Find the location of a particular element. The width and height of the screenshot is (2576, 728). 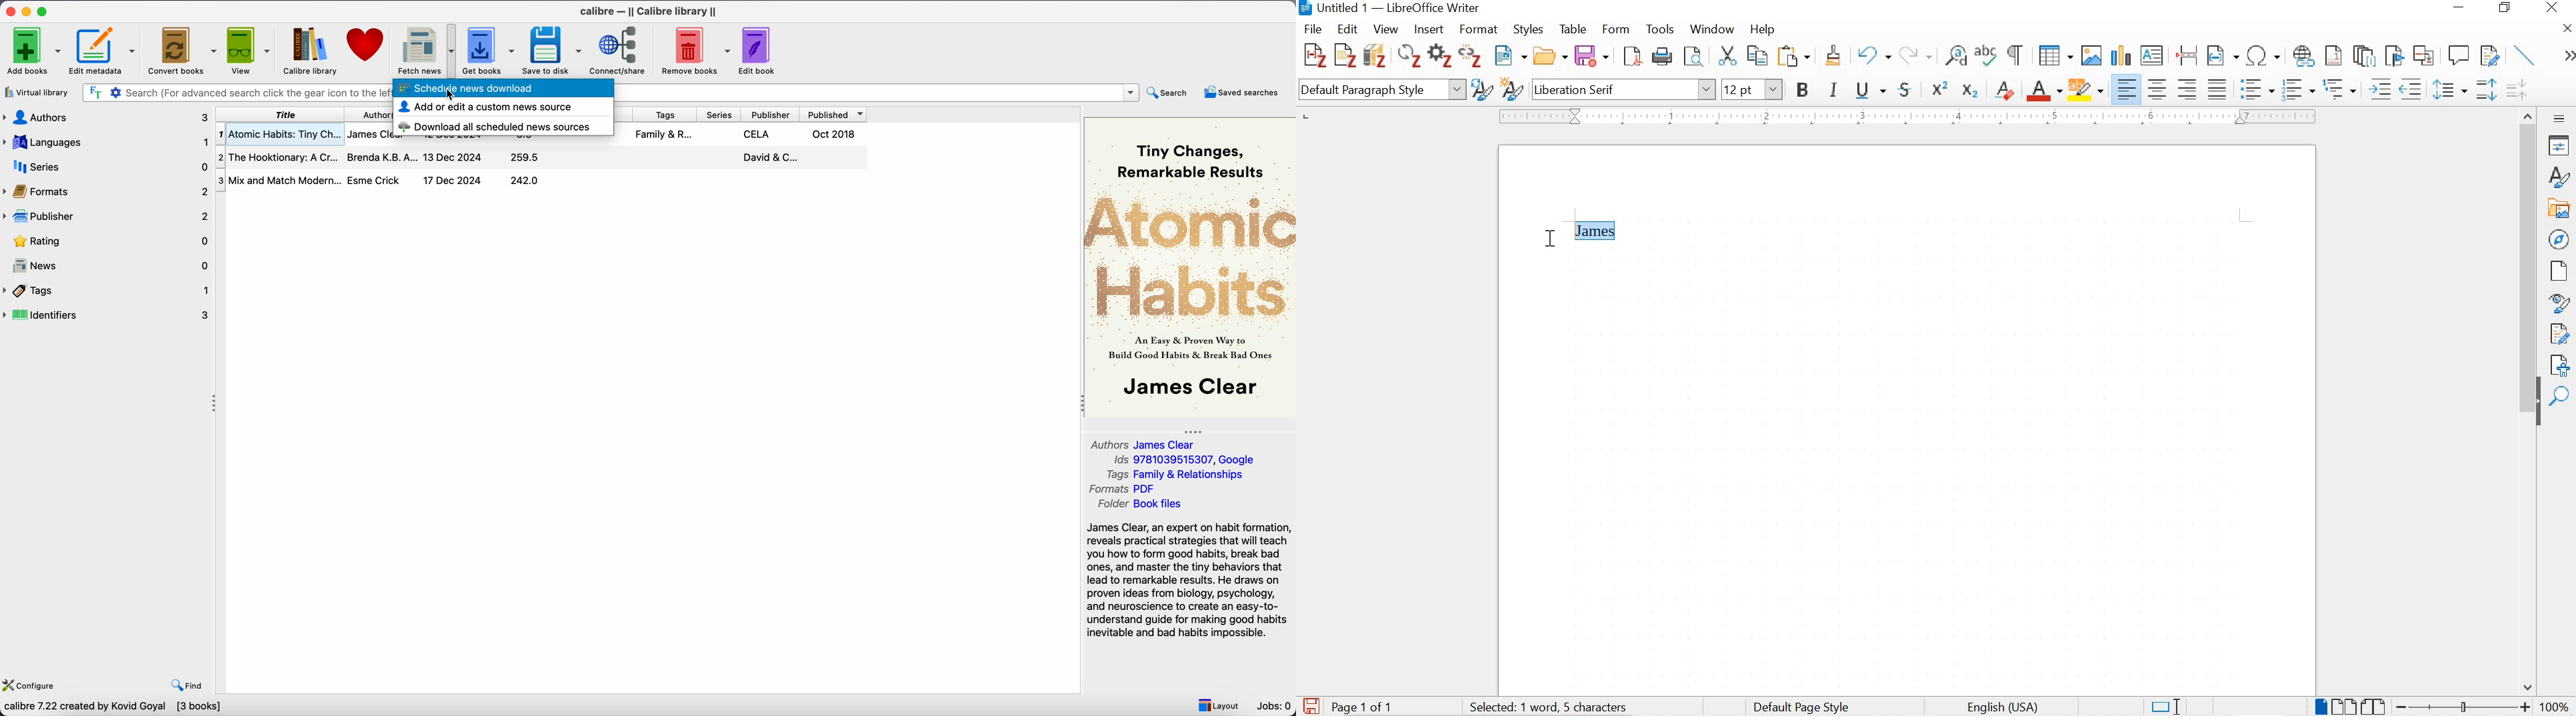

text language english (usa) is located at coordinates (2001, 707).